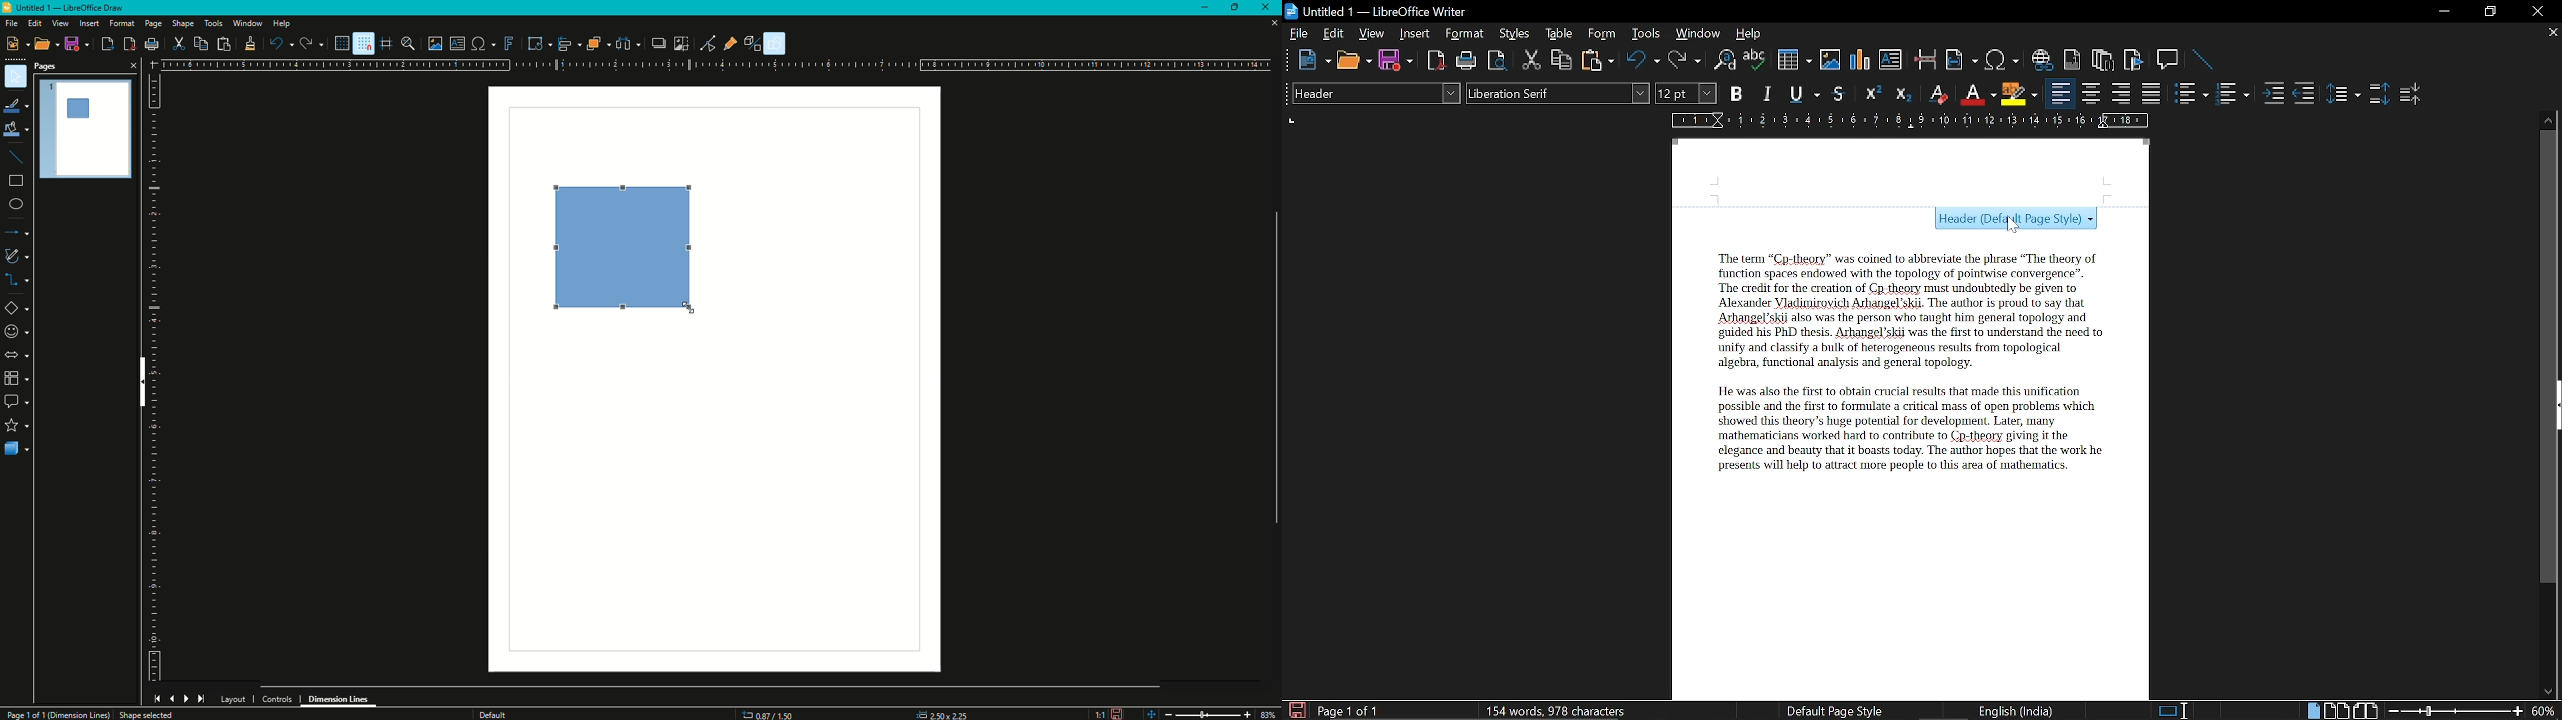 This screenshot has height=728, width=2576. Describe the element at coordinates (1559, 93) in the screenshot. I see `Text style` at that location.